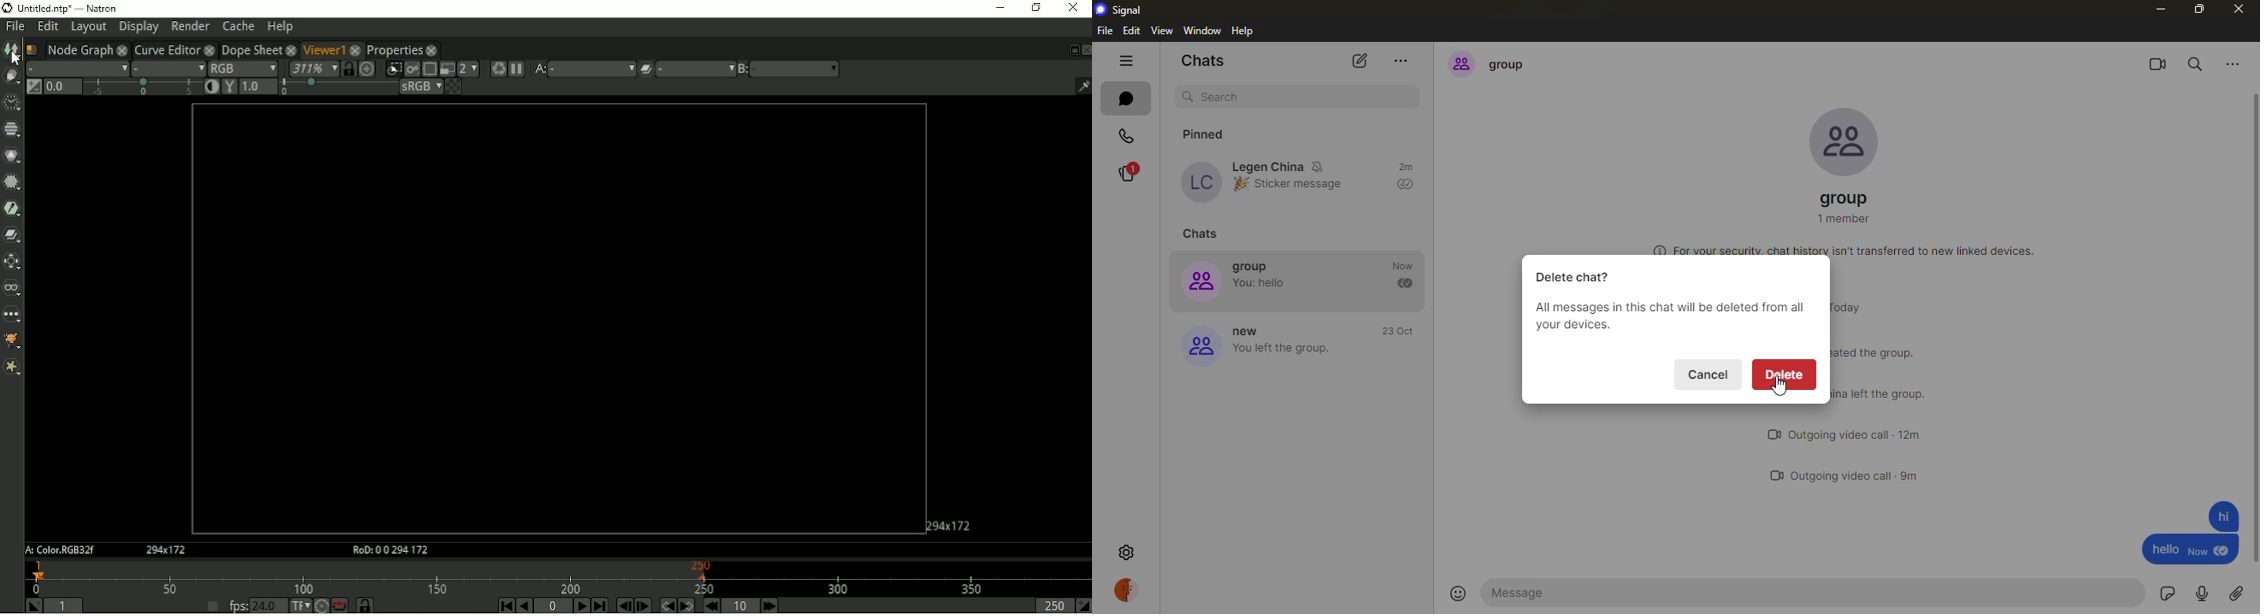 The image size is (2268, 616). Describe the element at coordinates (1201, 281) in the screenshot. I see `profile icon` at that location.